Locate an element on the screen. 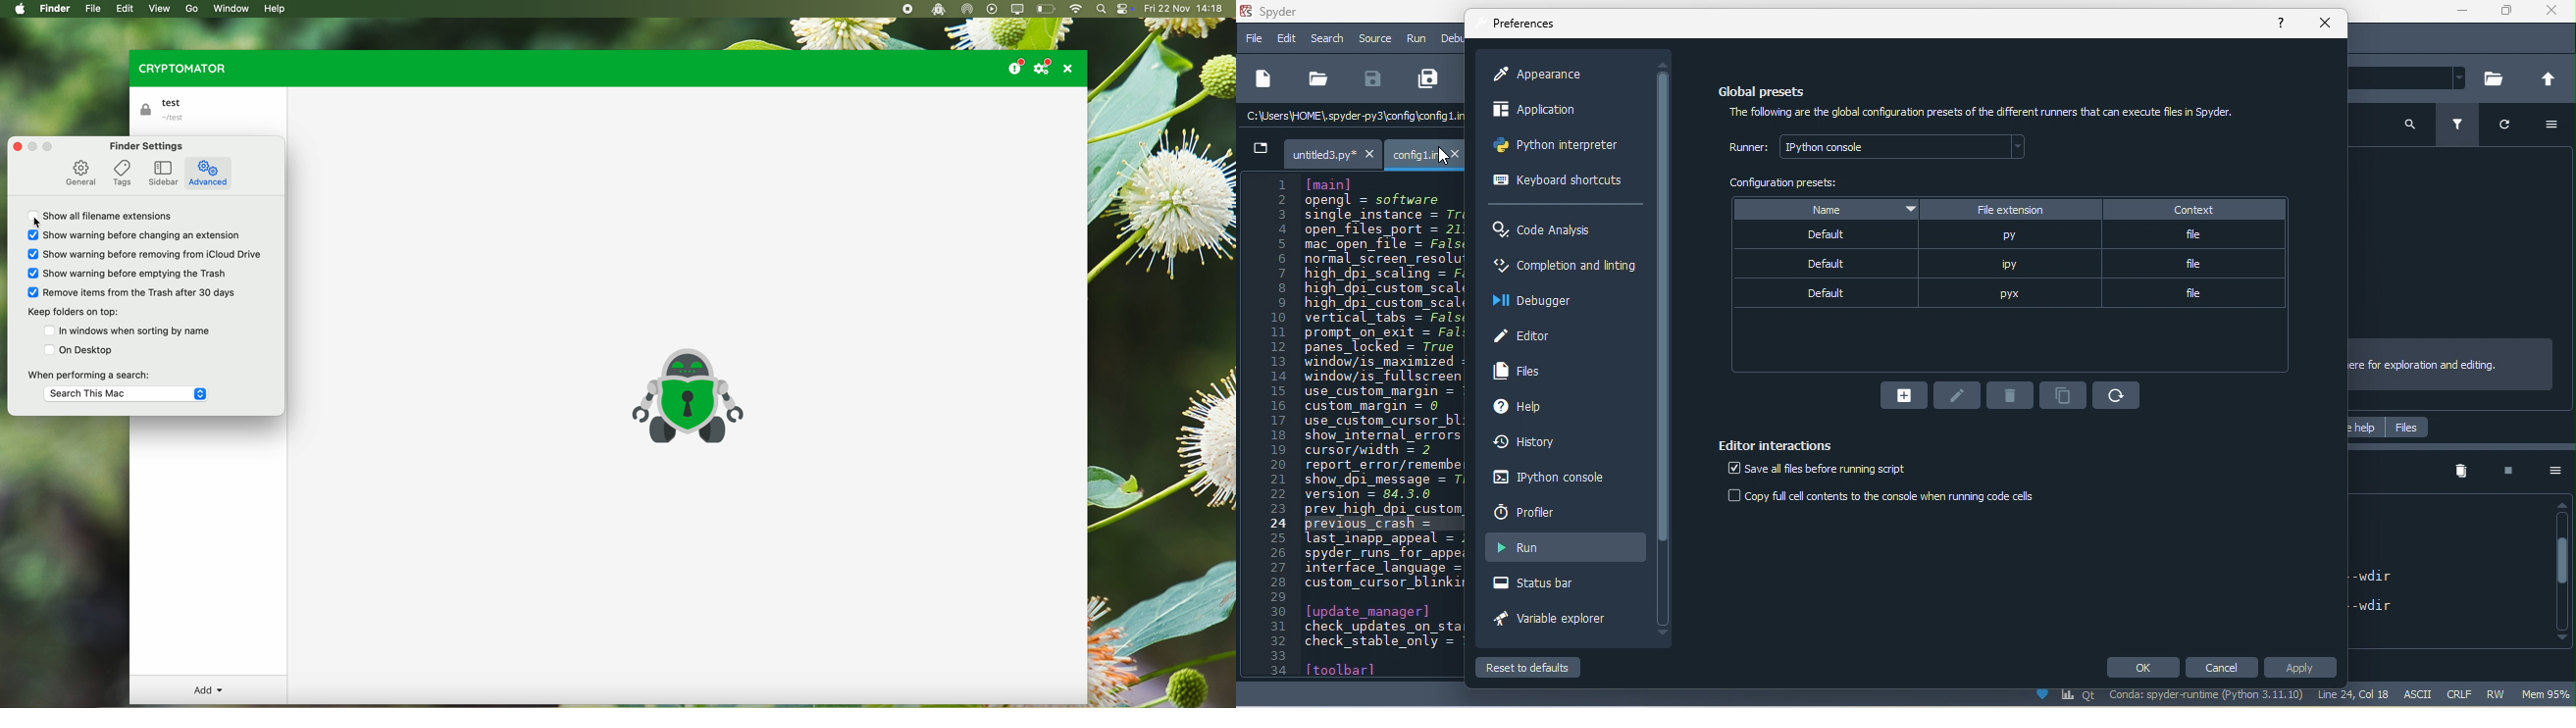  global preset text is located at coordinates (1996, 112).